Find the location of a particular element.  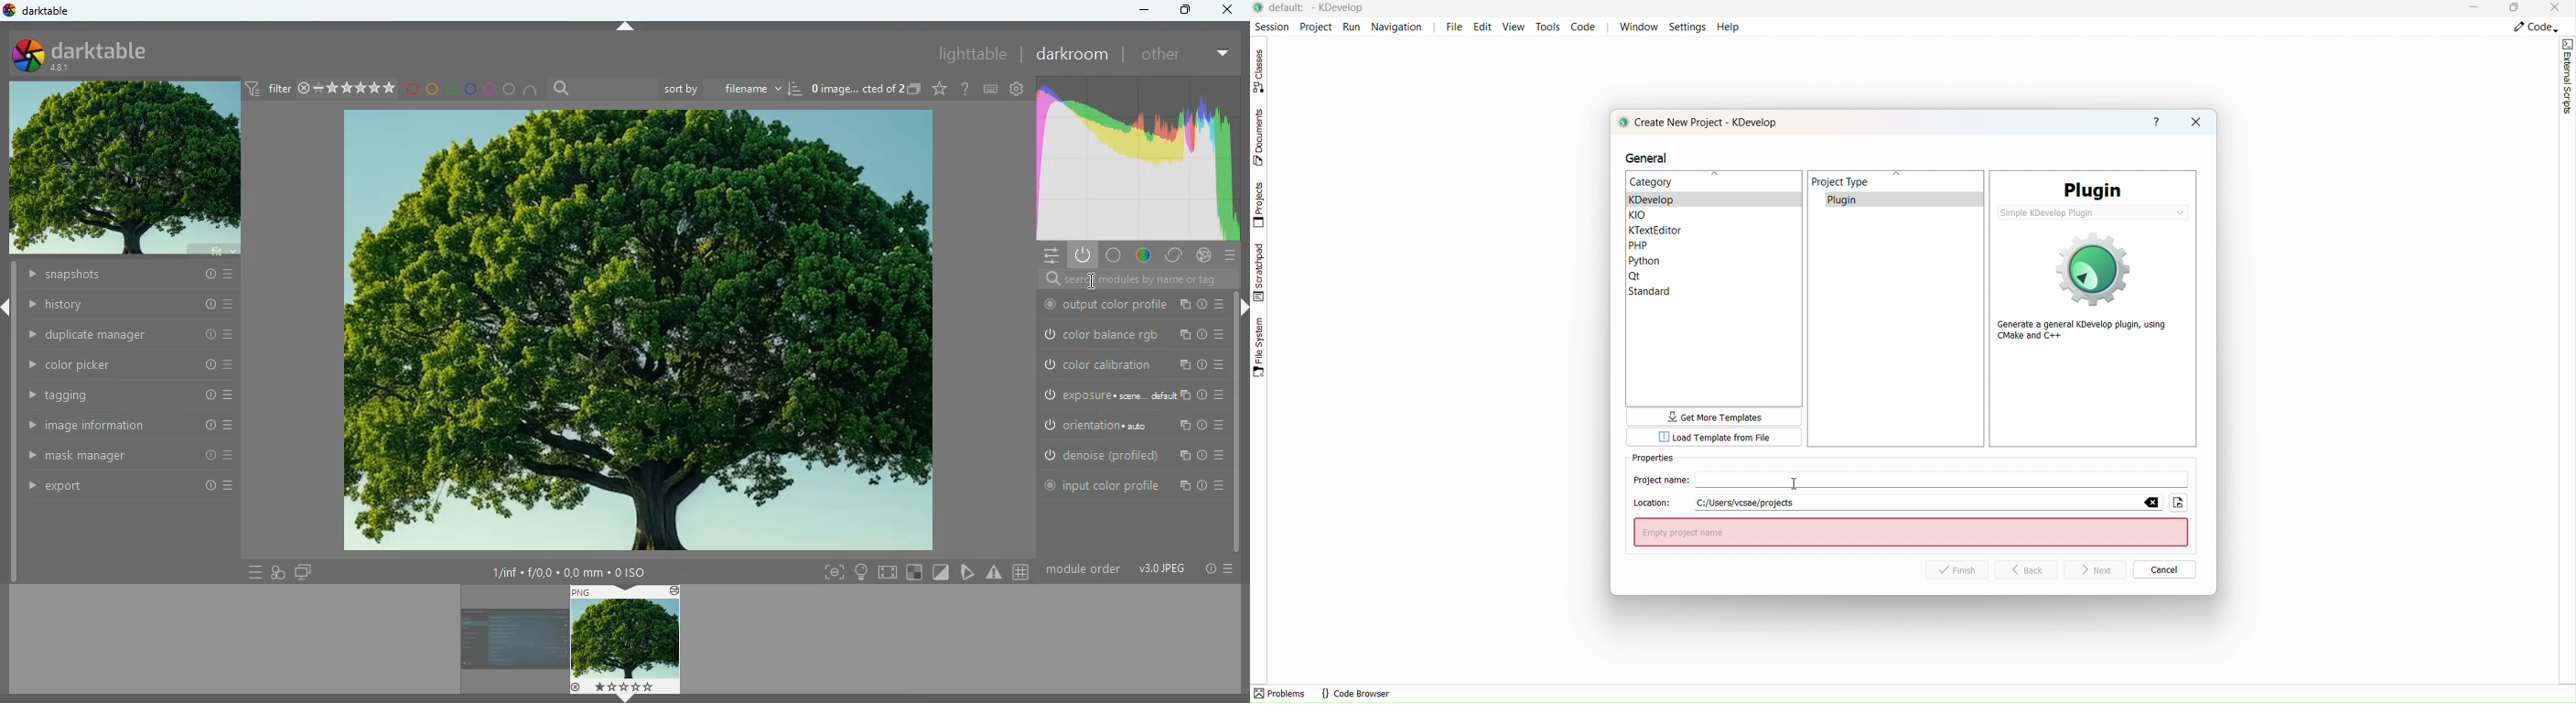

base is located at coordinates (1111, 254).